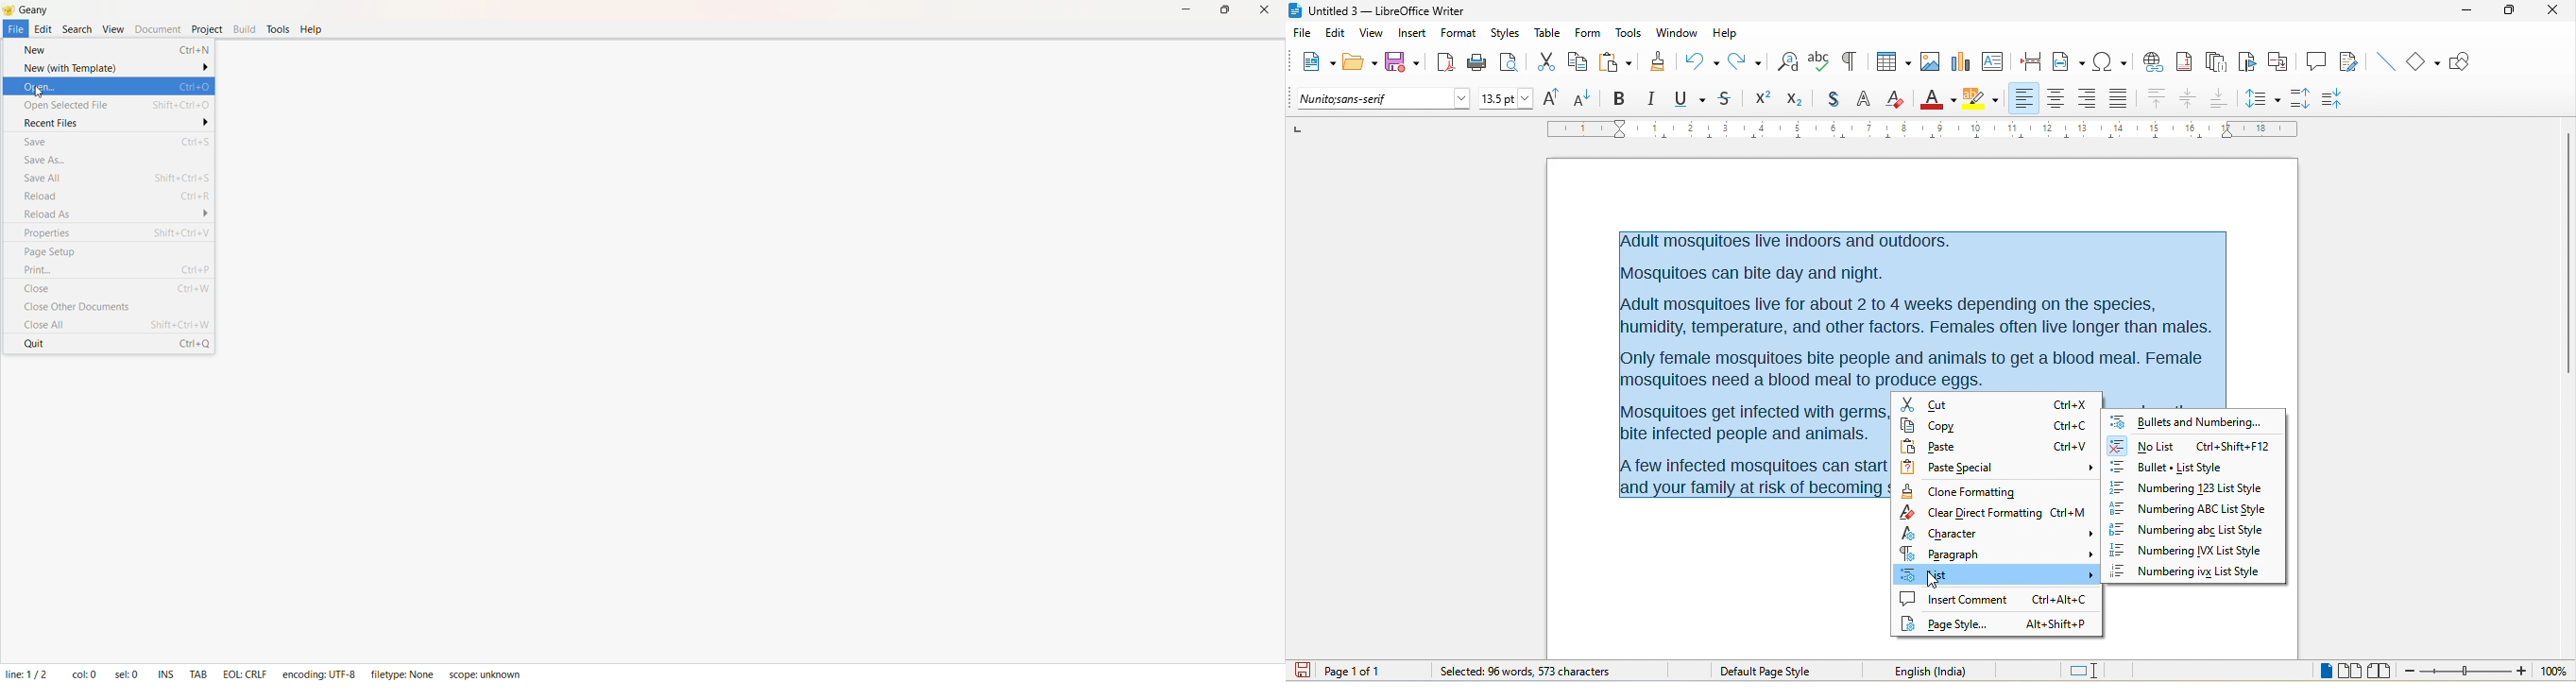 This screenshot has width=2576, height=700. What do you see at coordinates (1726, 100) in the screenshot?
I see `strikethrough` at bounding box center [1726, 100].